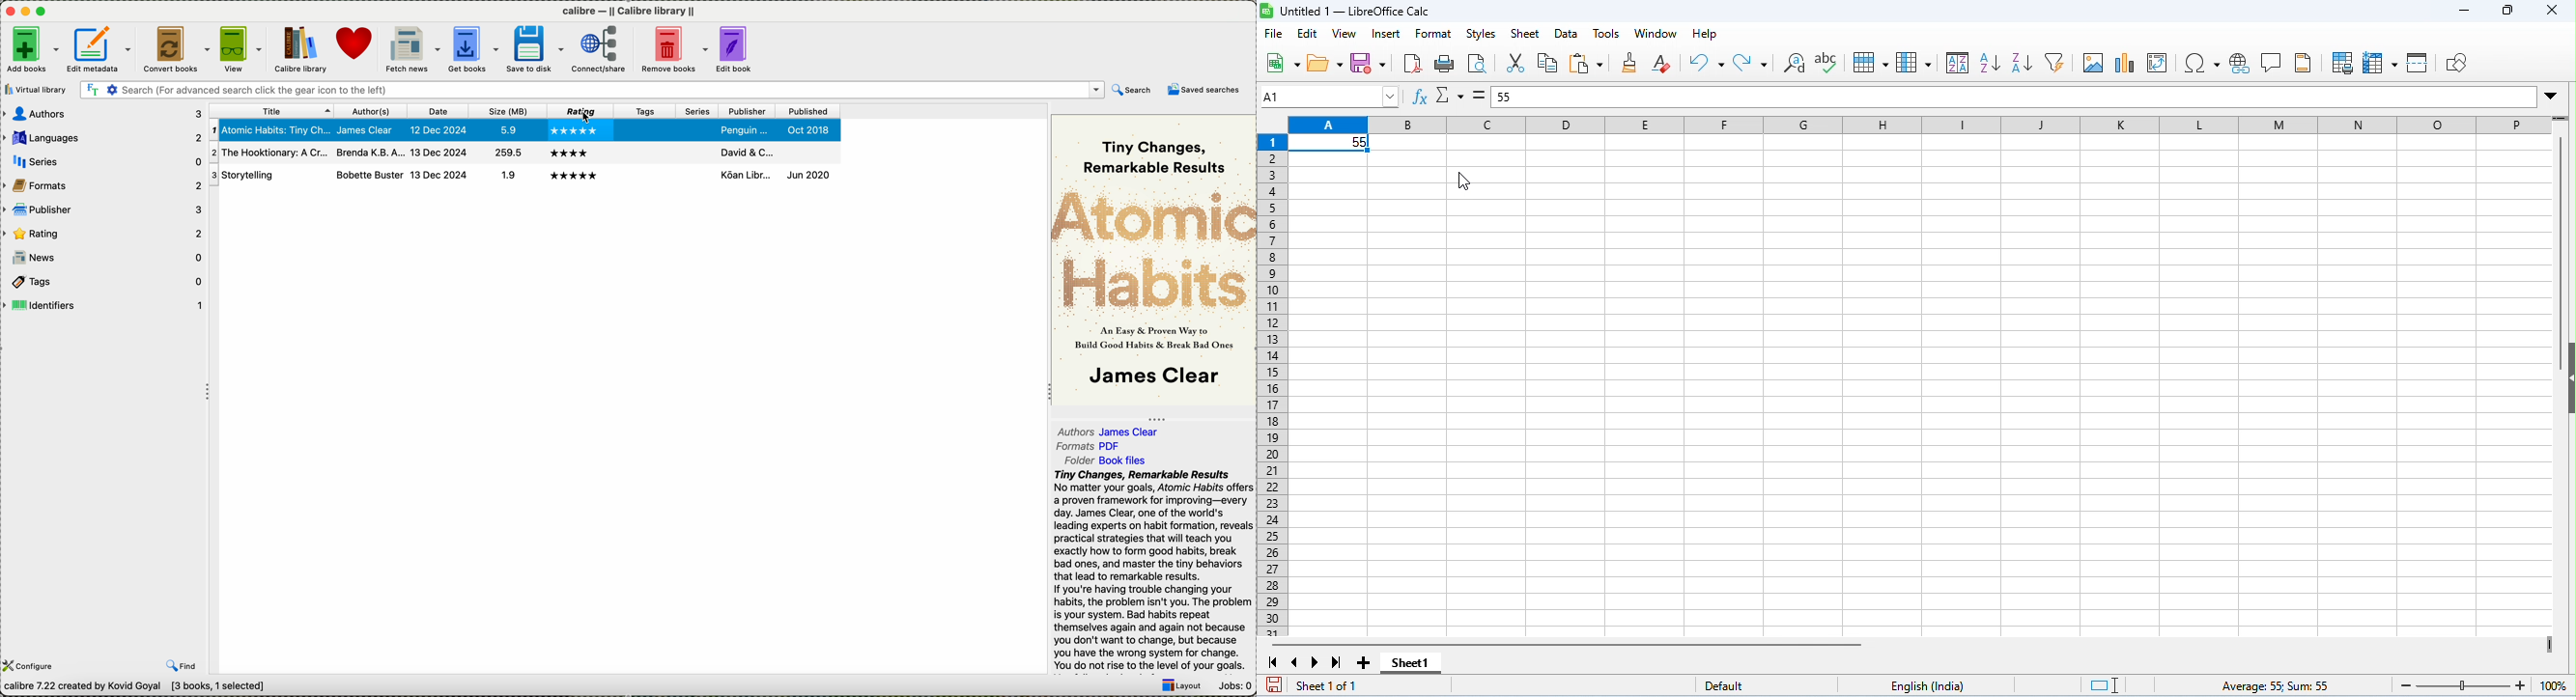 Image resolution: width=2576 pixels, height=700 pixels. What do you see at coordinates (2342, 63) in the screenshot?
I see `define print area` at bounding box center [2342, 63].